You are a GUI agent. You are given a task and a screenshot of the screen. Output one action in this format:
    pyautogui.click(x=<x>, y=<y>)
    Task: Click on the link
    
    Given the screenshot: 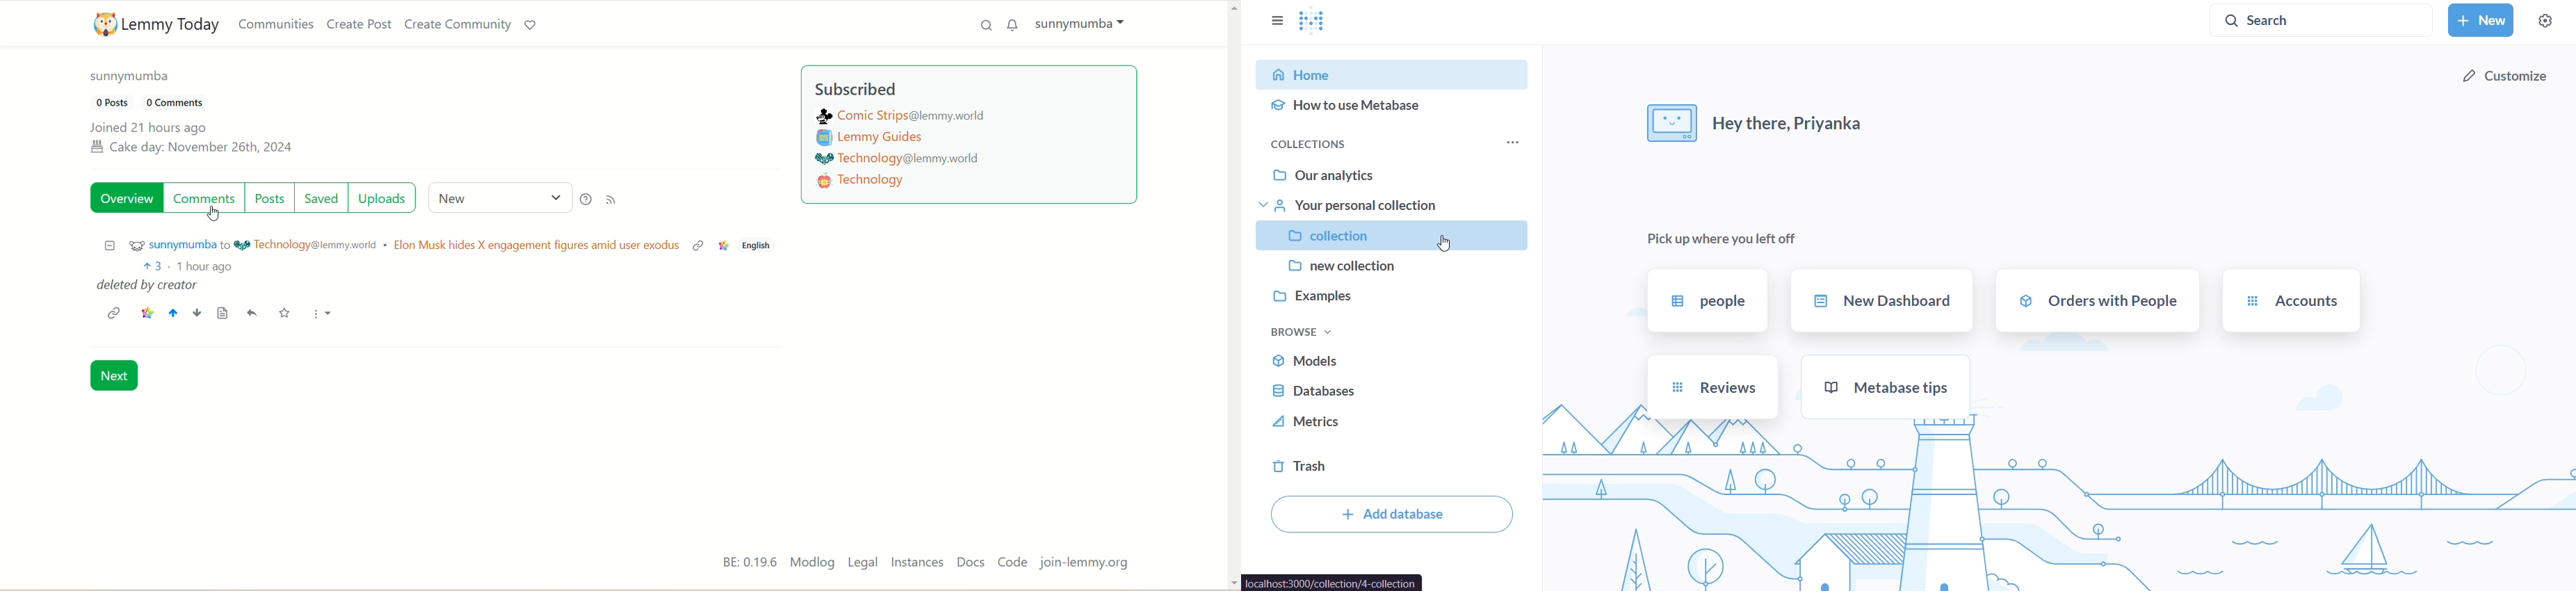 What is the action you would take?
    pyautogui.click(x=113, y=312)
    